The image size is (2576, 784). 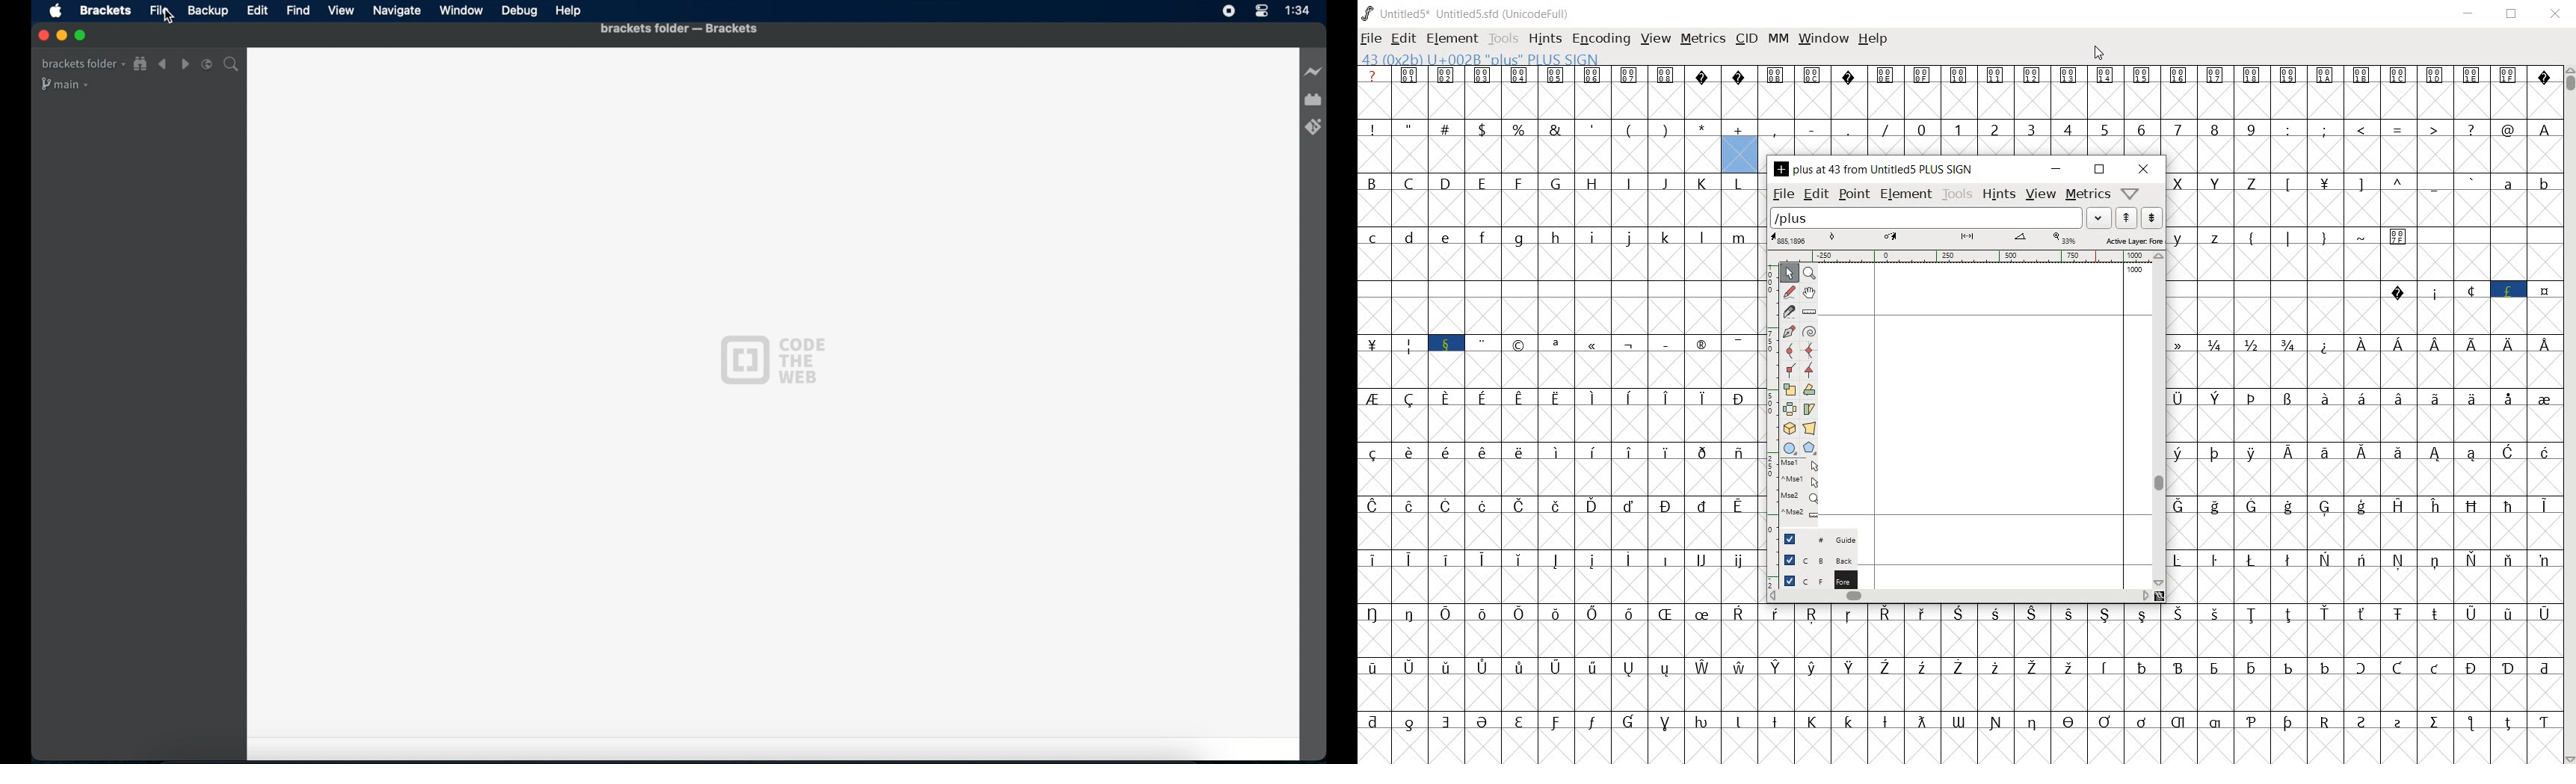 I want to click on Latin extended characters, so click(x=2453, y=363).